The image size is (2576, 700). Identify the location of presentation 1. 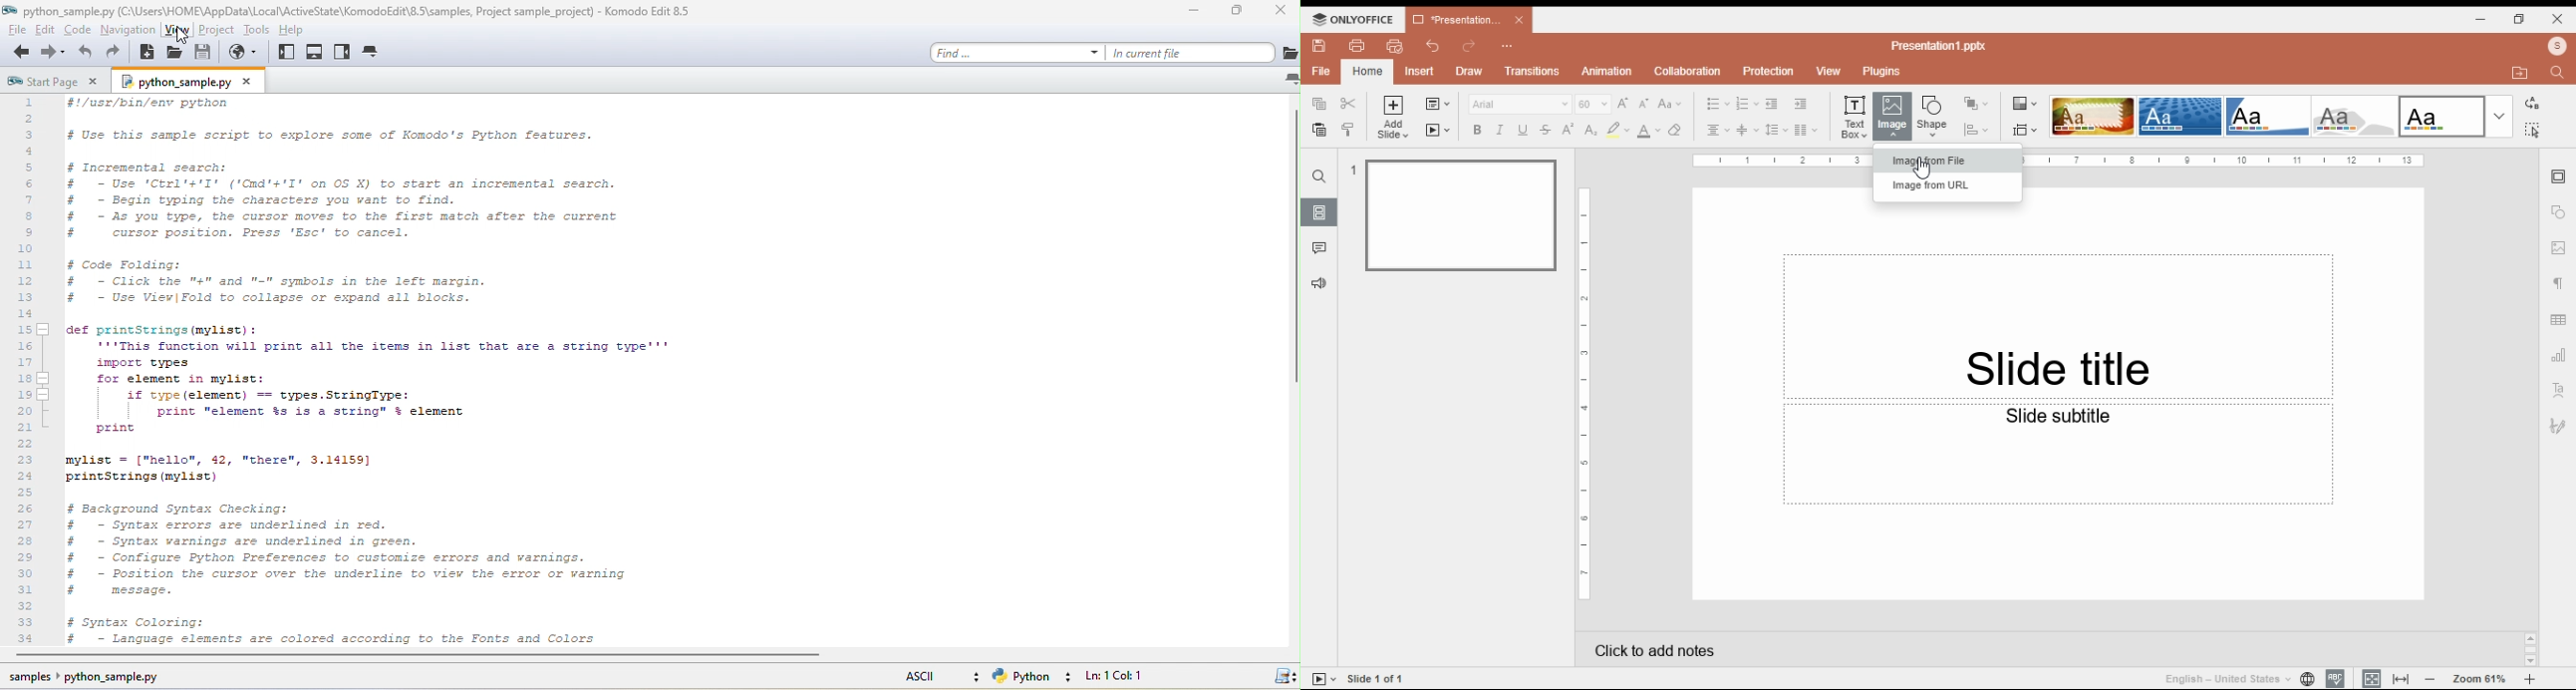
(1468, 19).